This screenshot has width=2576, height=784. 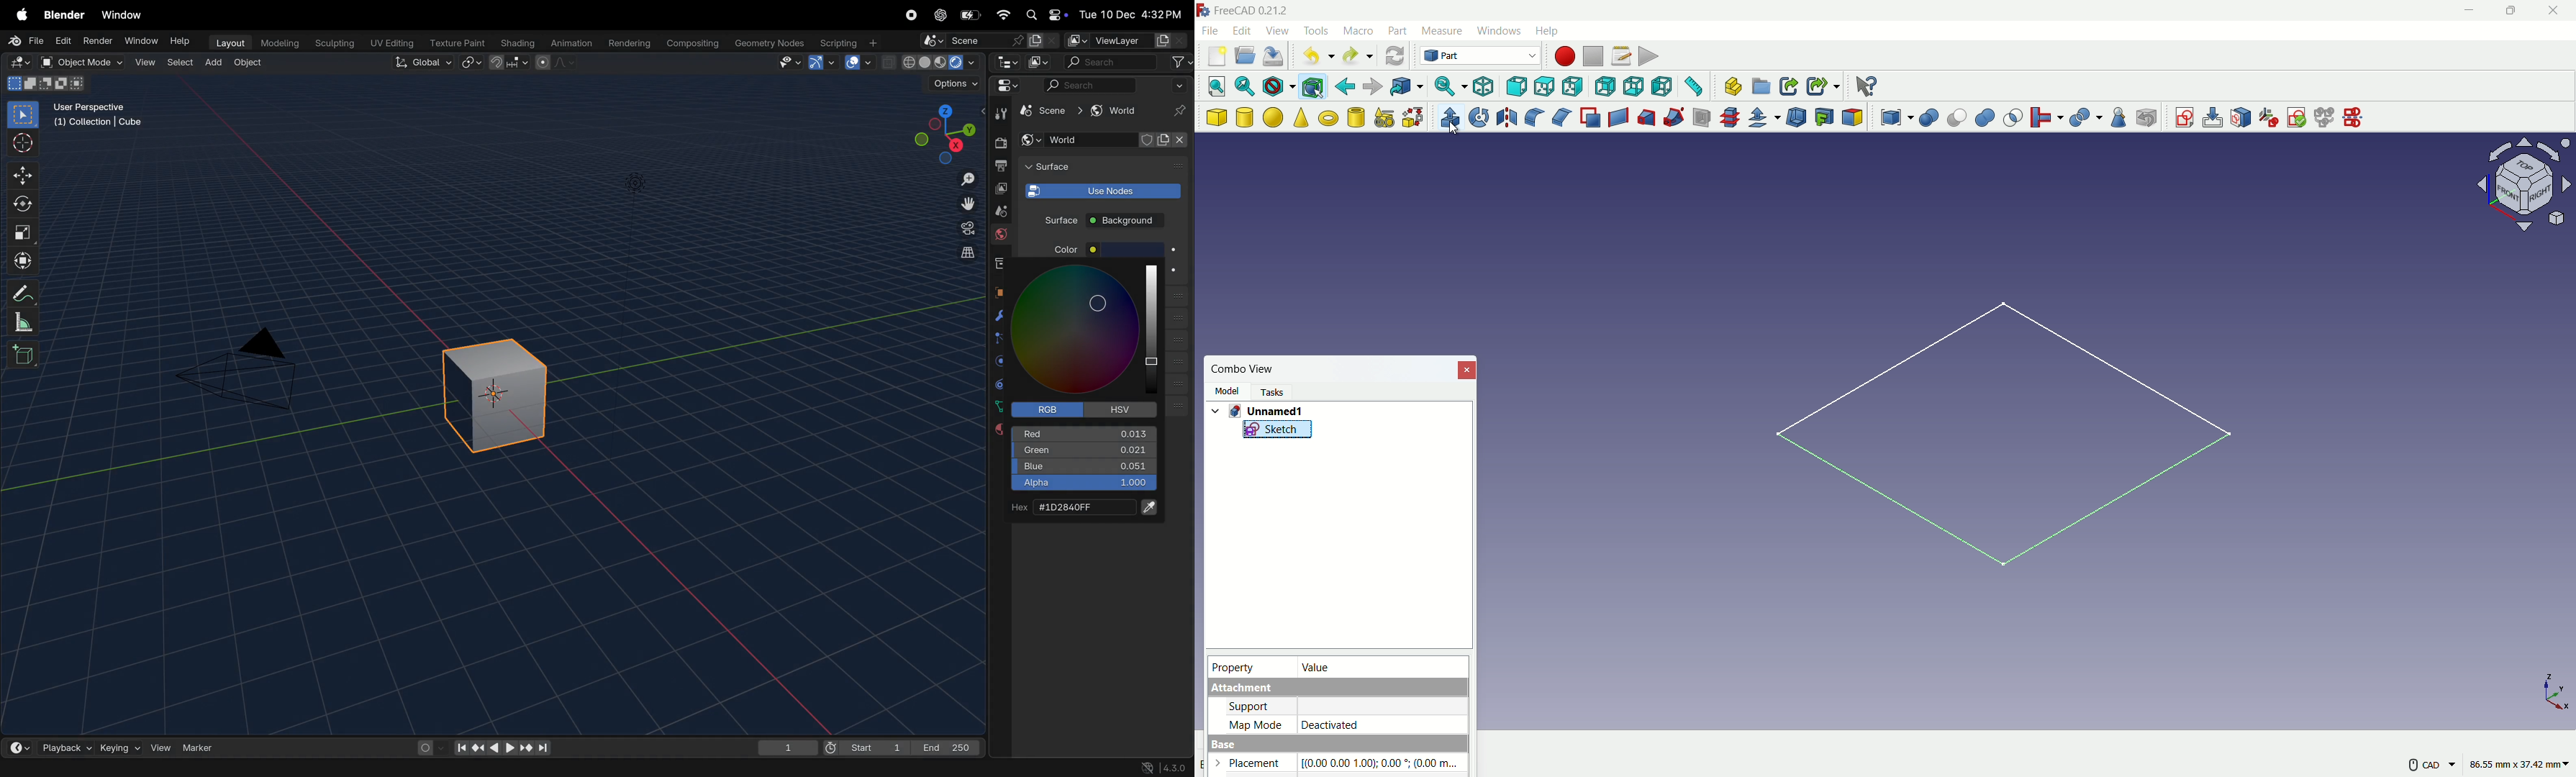 I want to click on mirror sketch, so click(x=2358, y=117).